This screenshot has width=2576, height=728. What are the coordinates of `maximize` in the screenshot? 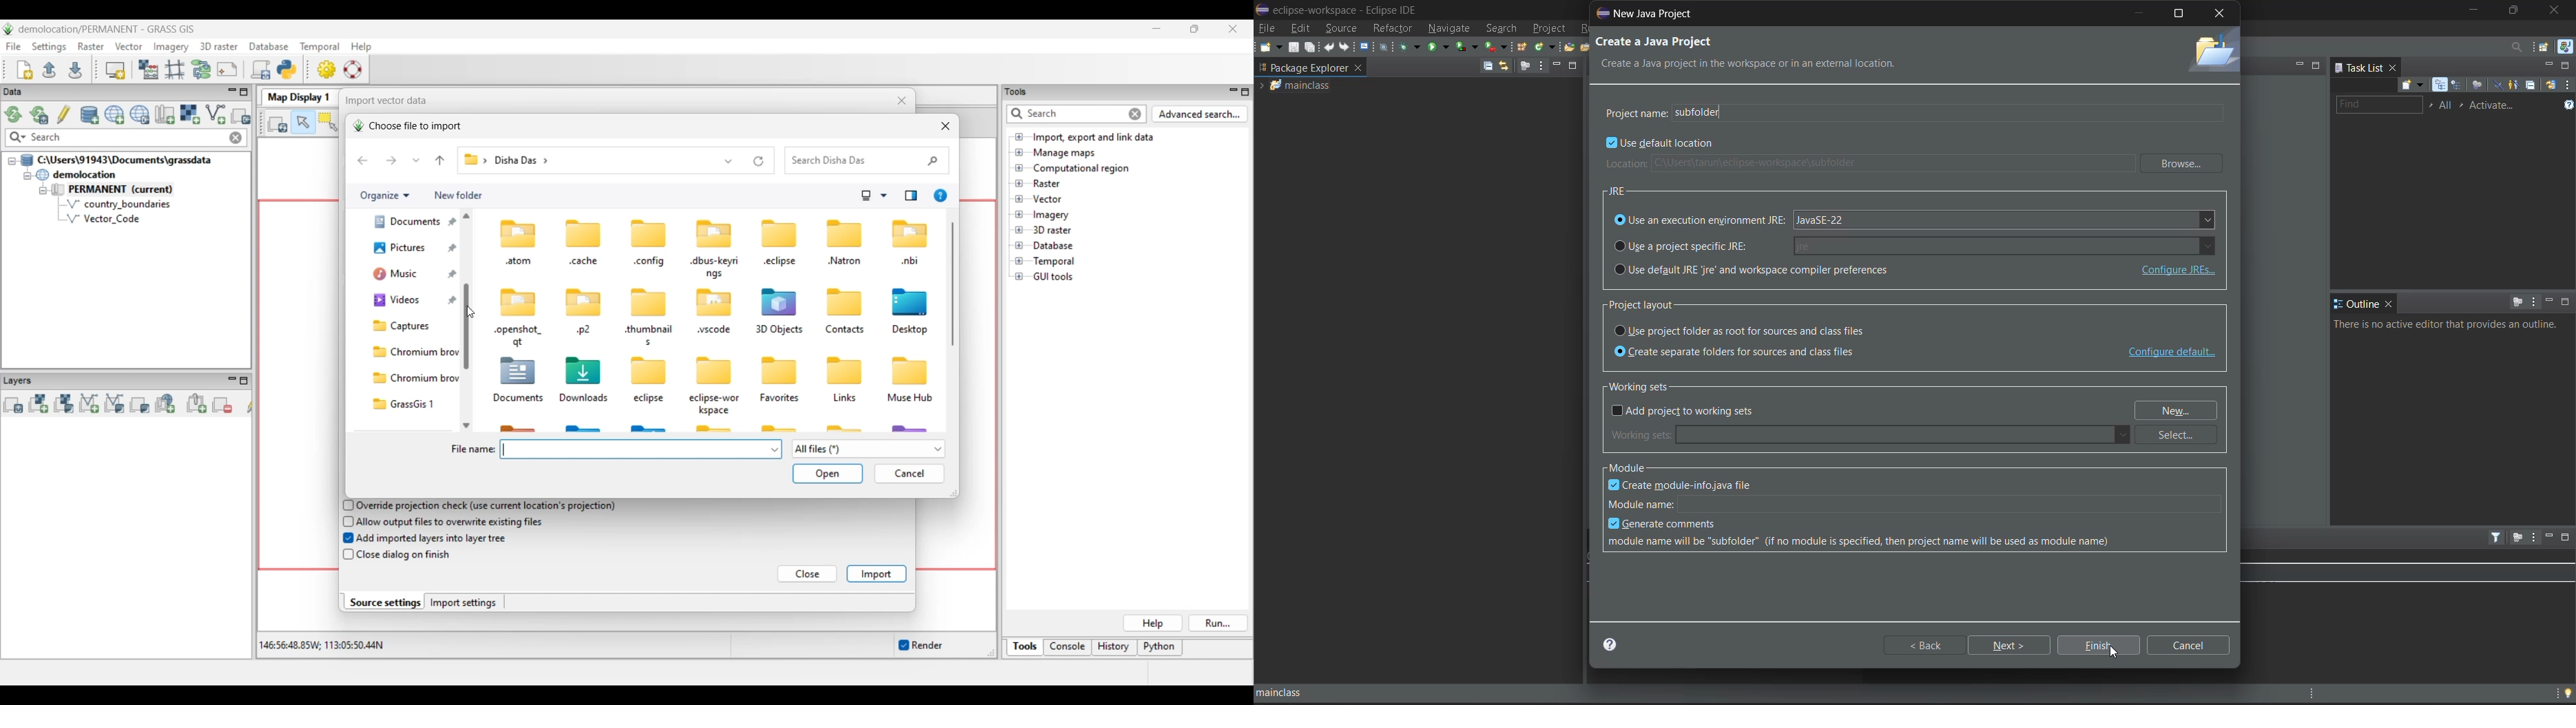 It's located at (2180, 13).